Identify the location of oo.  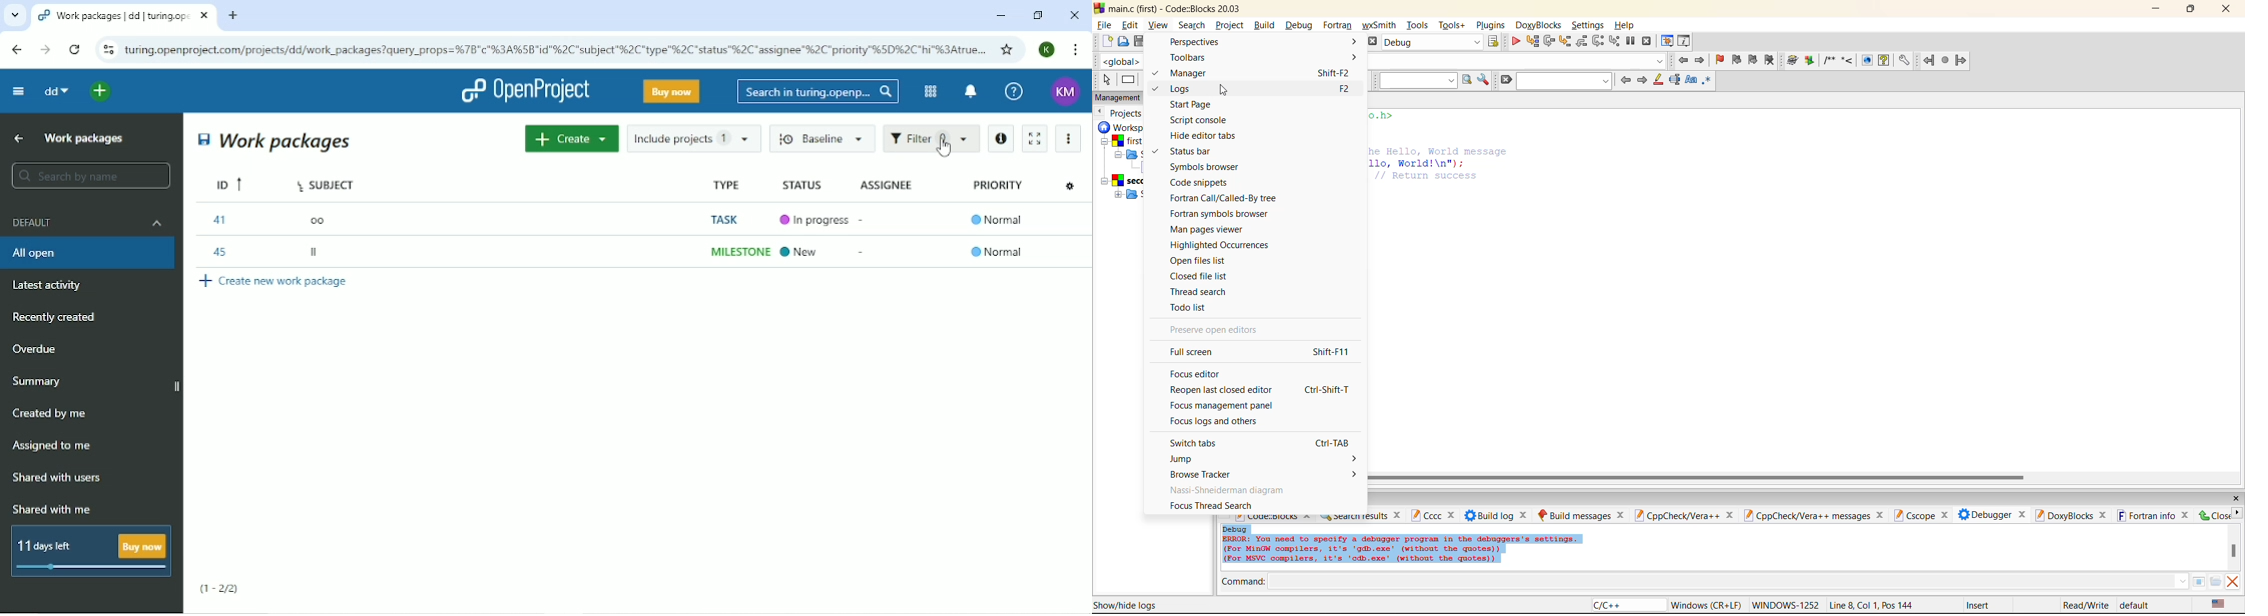
(321, 221).